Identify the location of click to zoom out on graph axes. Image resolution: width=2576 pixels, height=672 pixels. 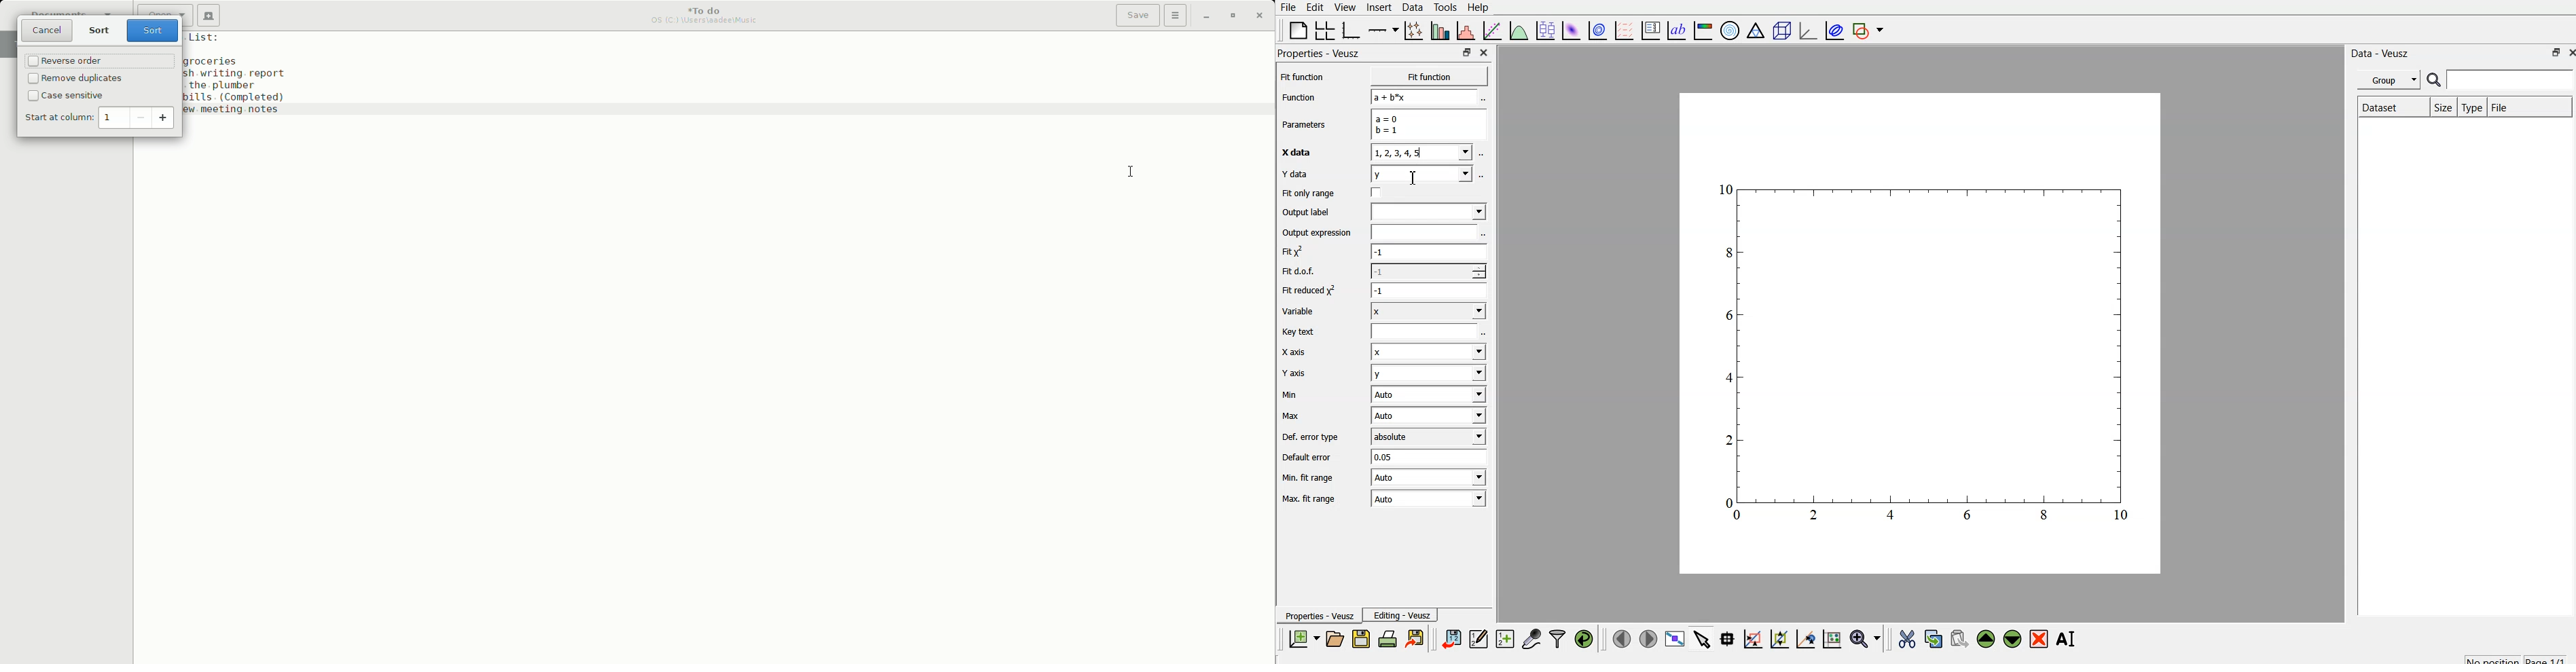
(1779, 639).